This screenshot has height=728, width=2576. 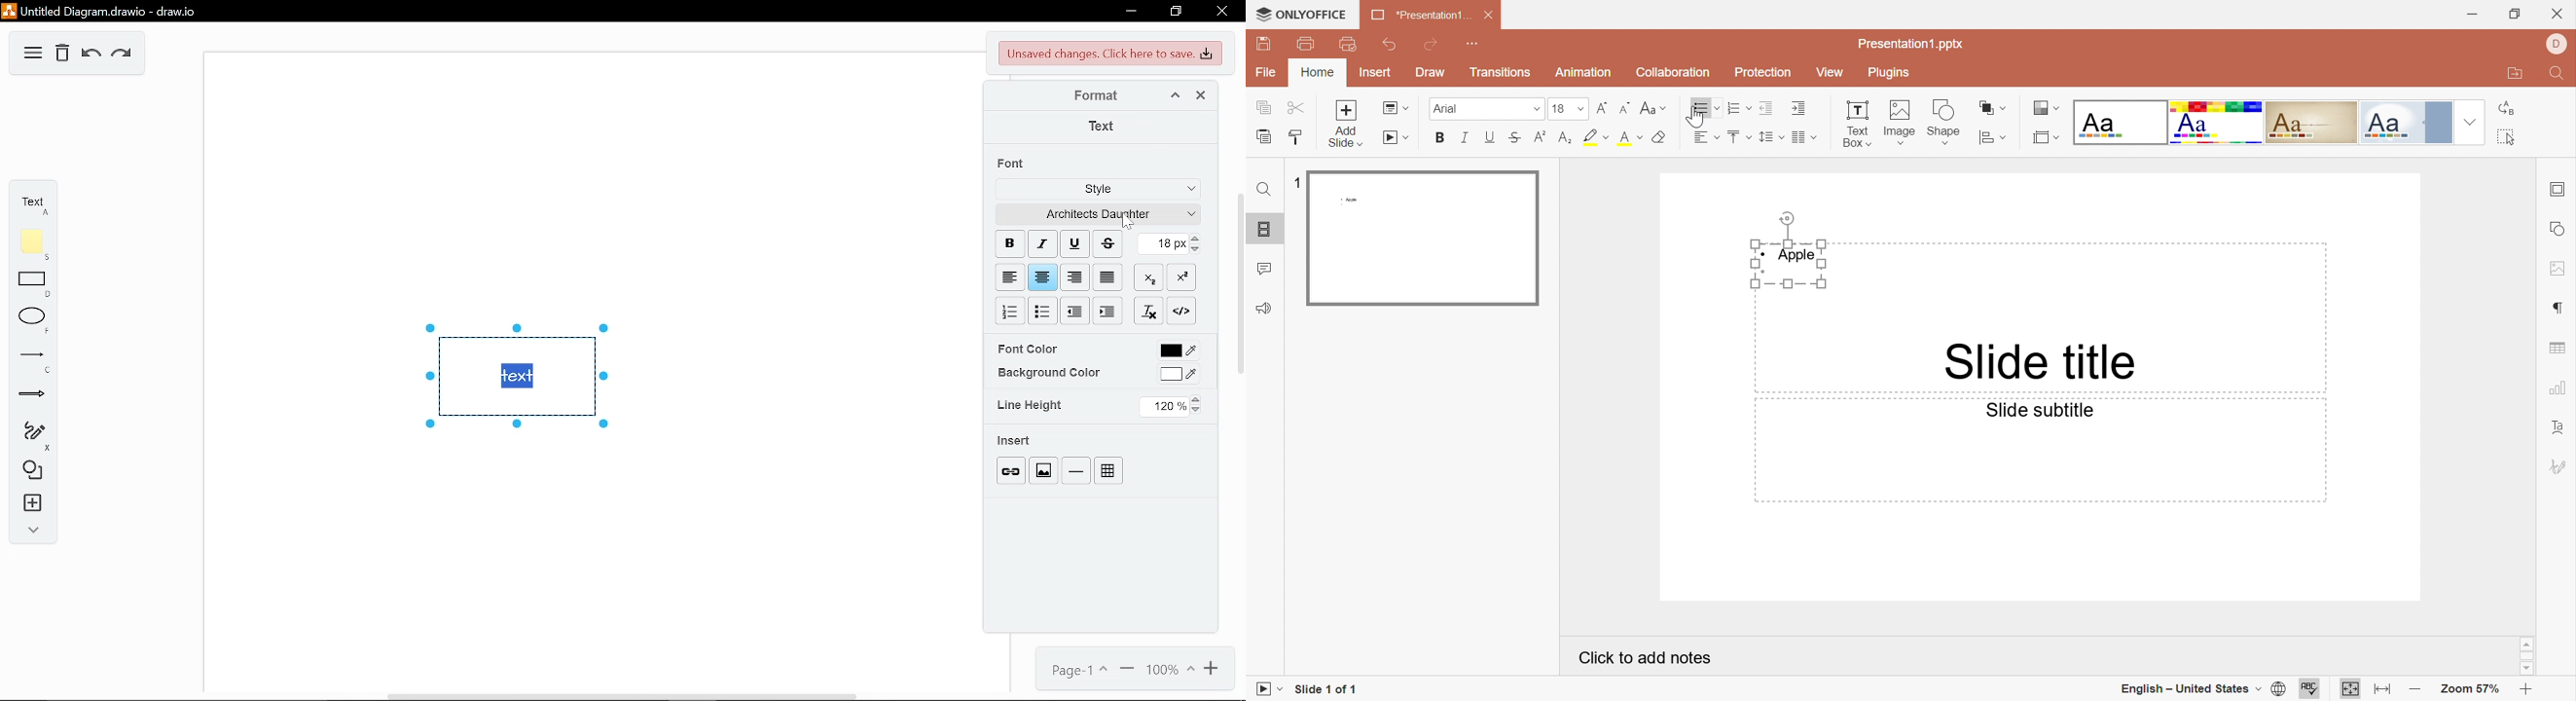 What do you see at coordinates (1107, 312) in the screenshot?
I see `decrease indent` at bounding box center [1107, 312].